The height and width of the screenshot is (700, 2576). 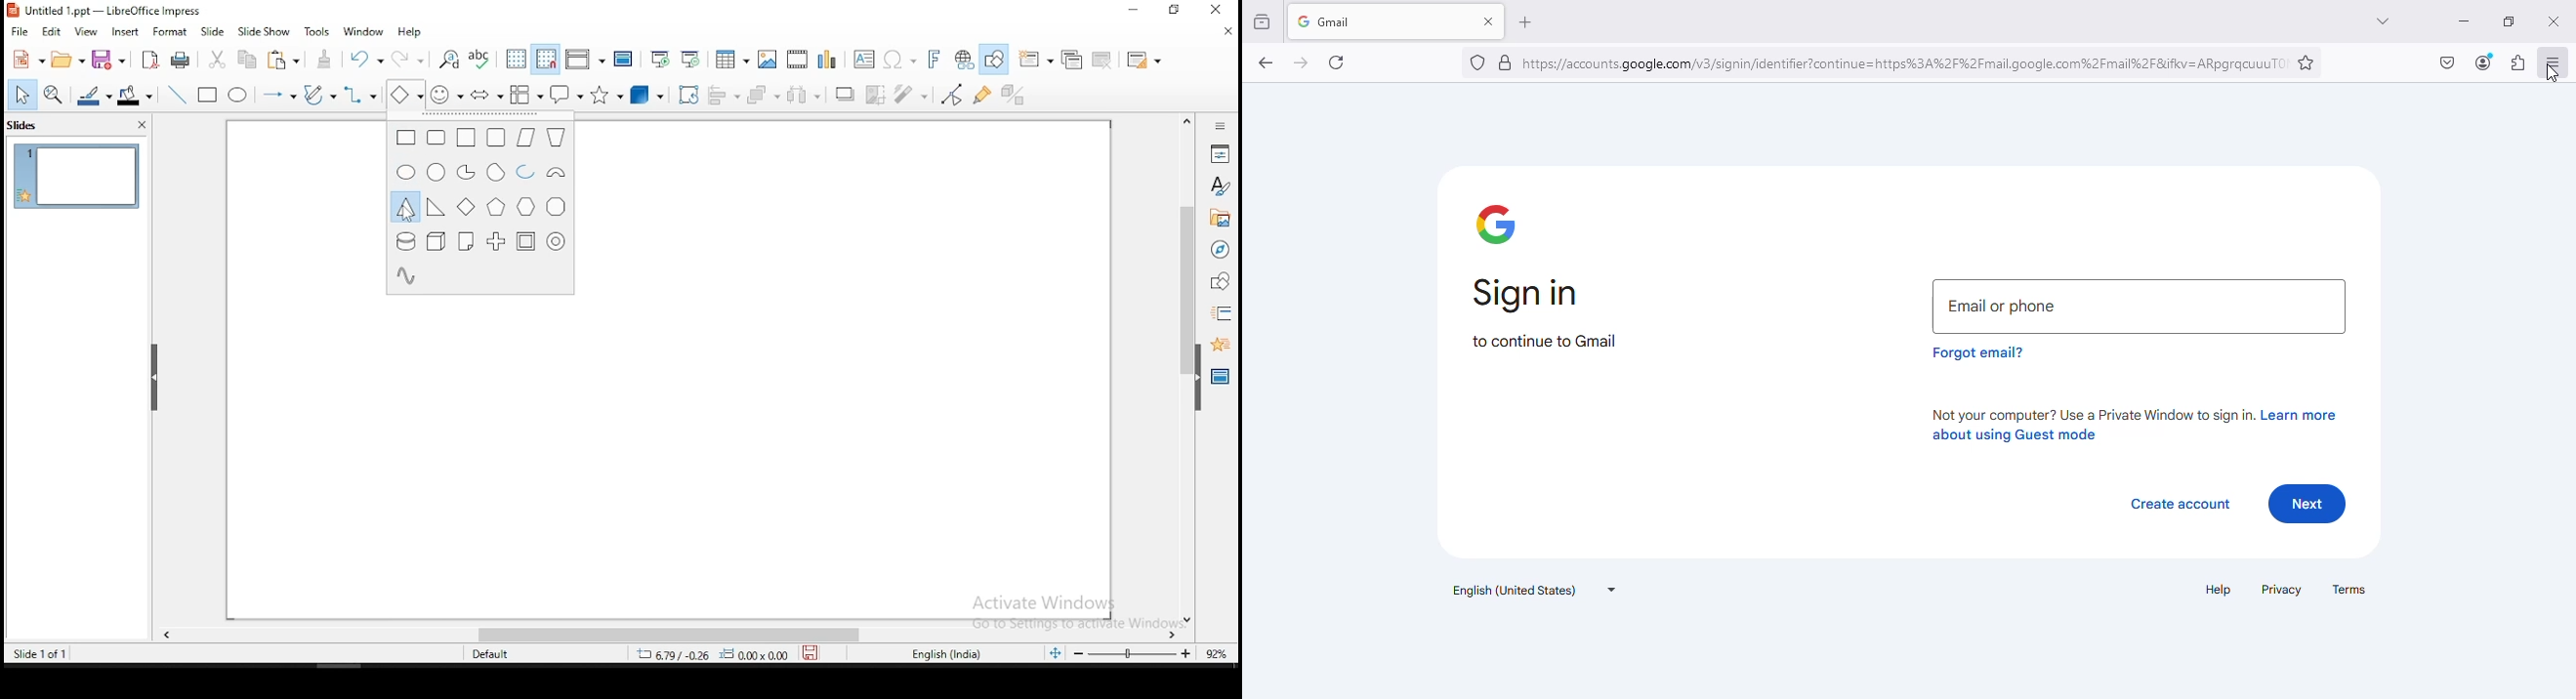 I want to click on acrobat as pdf, so click(x=151, y=58).